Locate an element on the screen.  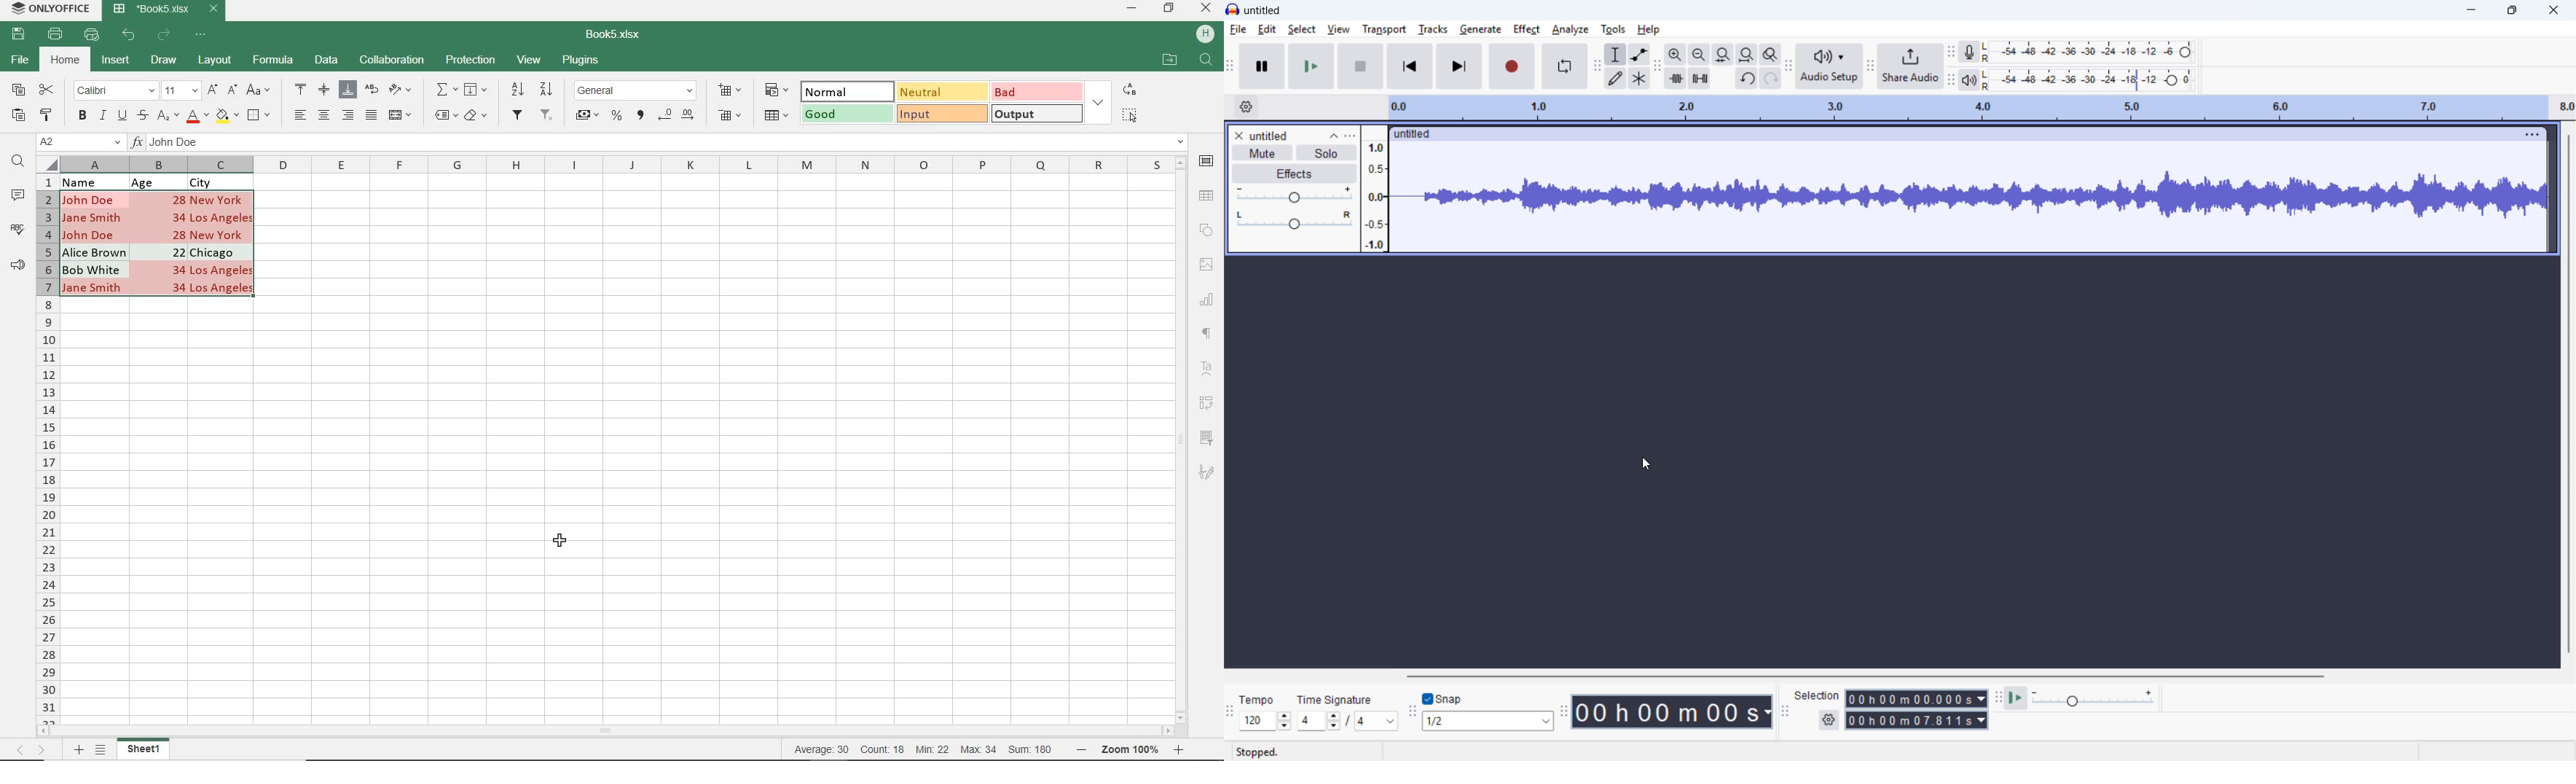
TABLE is located at coordinates (1207, 195).